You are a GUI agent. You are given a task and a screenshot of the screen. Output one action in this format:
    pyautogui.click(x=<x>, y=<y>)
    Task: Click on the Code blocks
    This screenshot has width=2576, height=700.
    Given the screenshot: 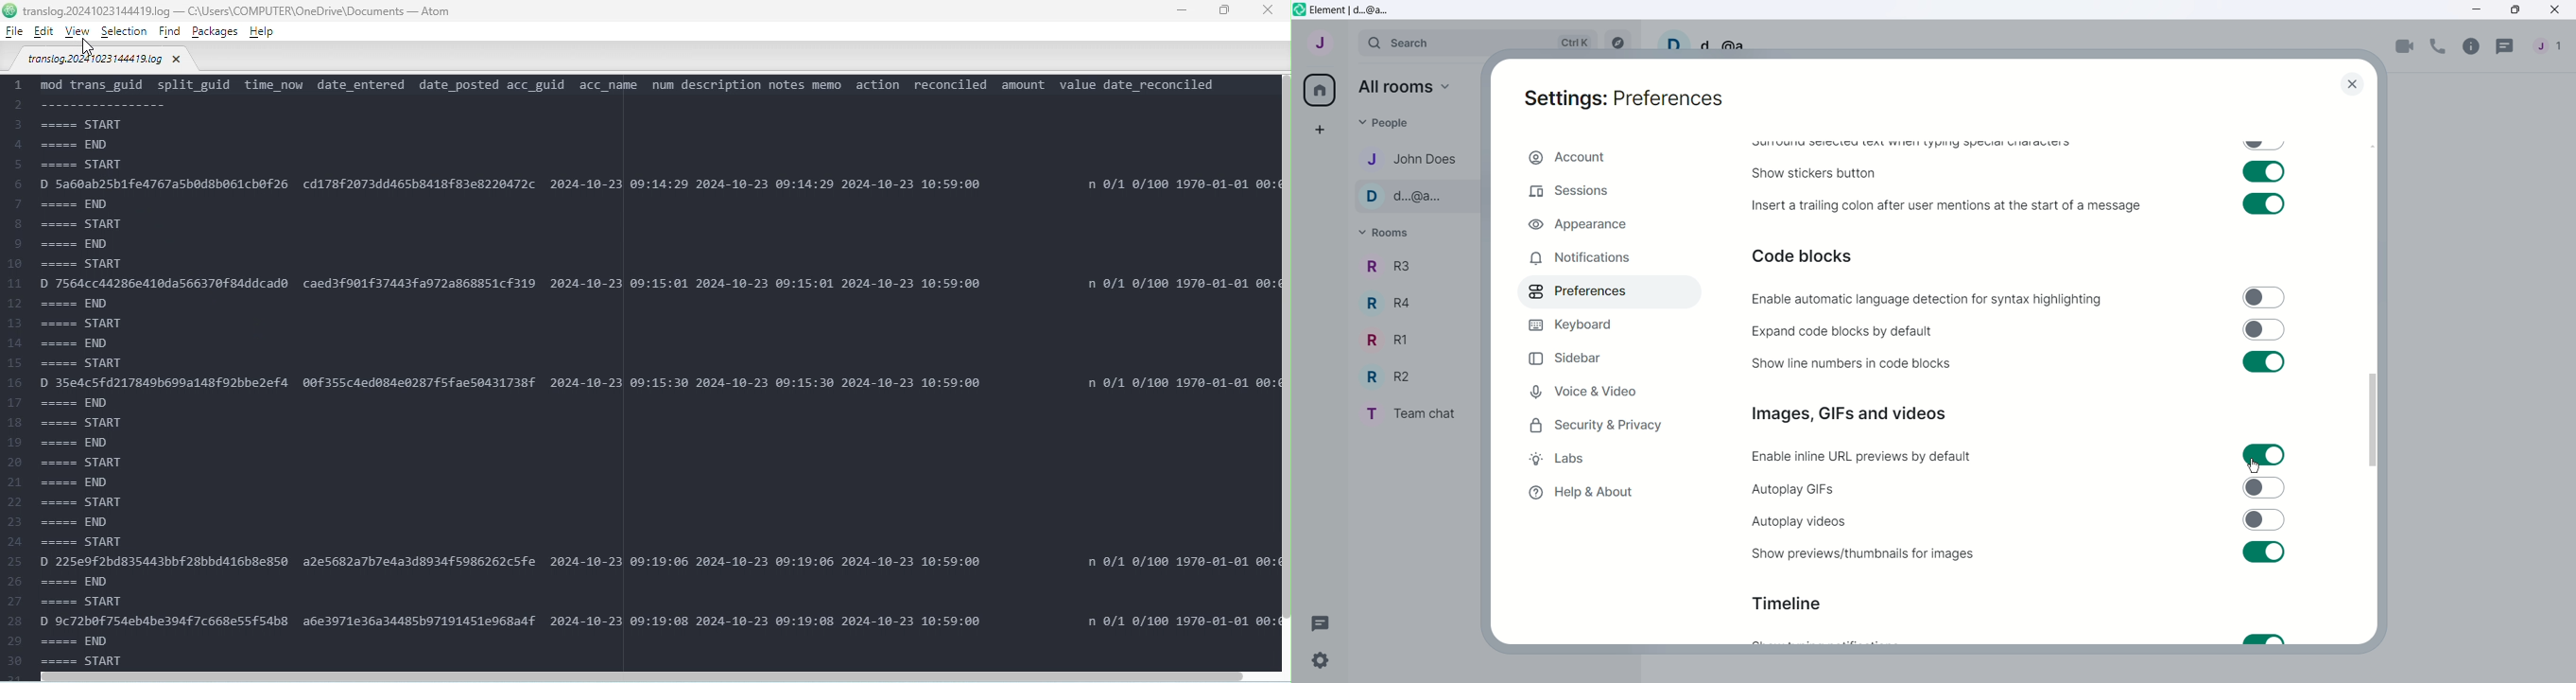 What is the action you would take?
    pyautogui.click(x=1803, y=255)
    